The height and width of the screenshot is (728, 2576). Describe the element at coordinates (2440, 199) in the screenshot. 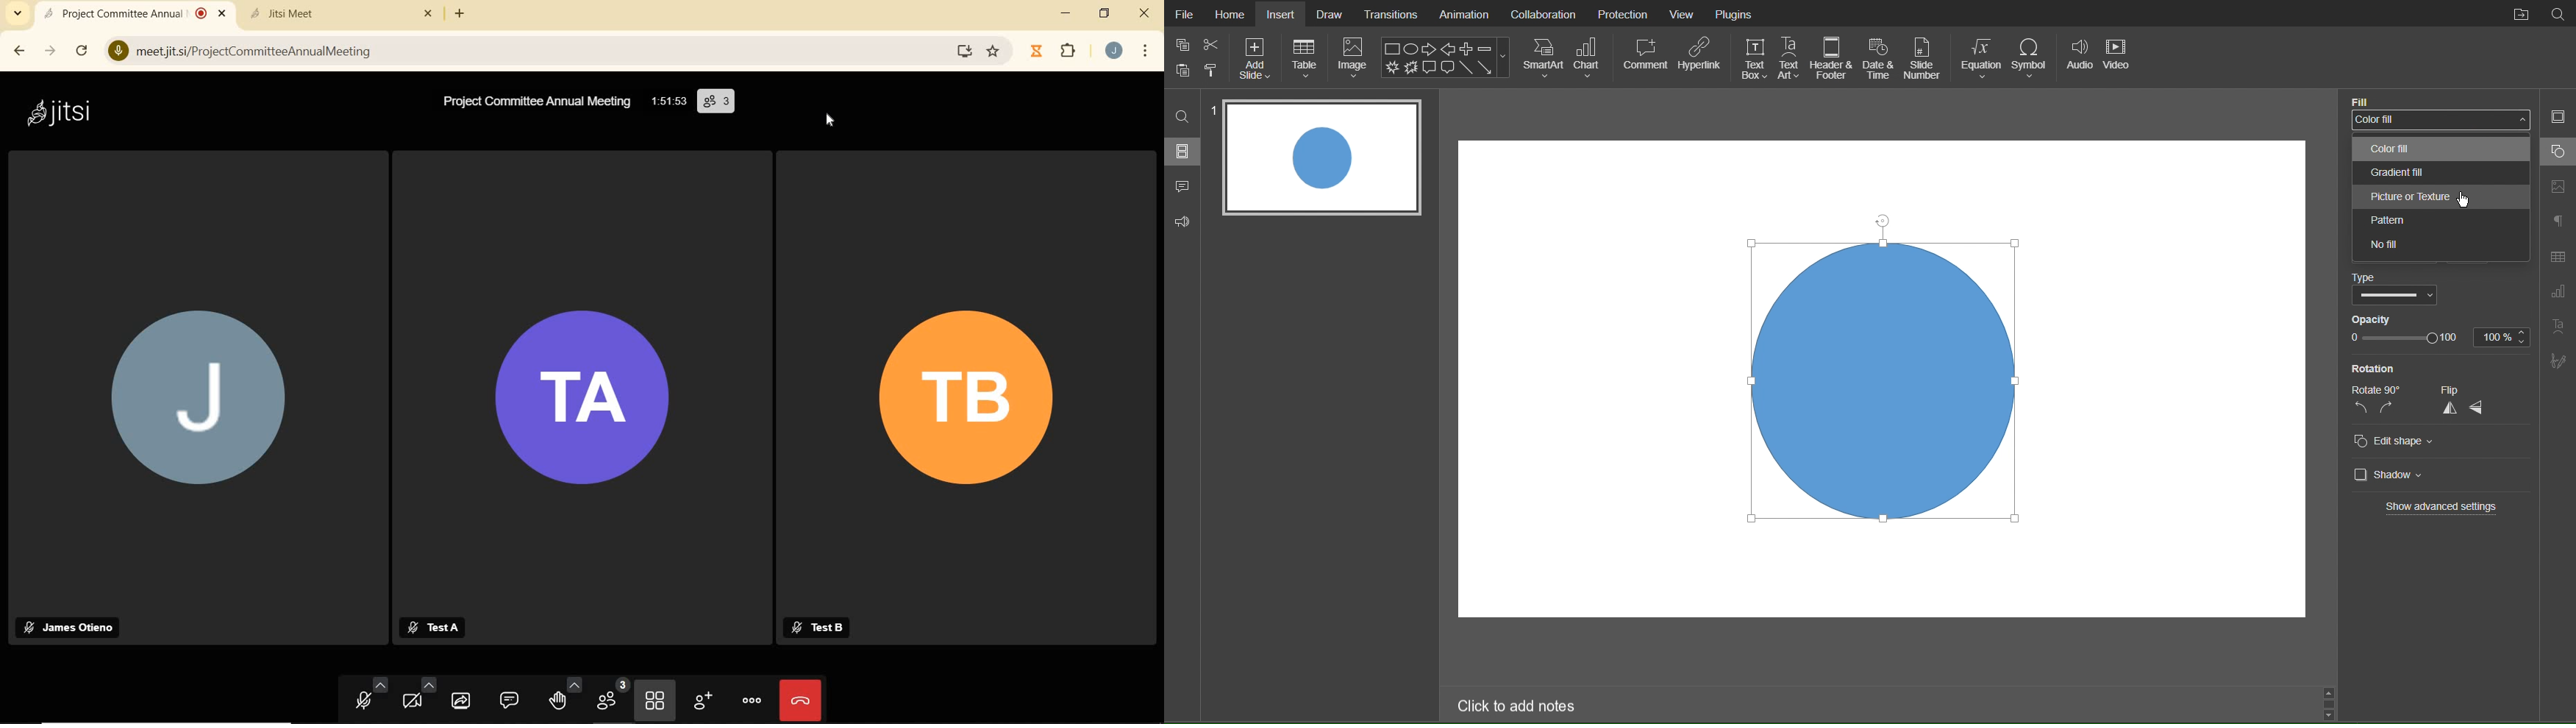

I see `Picture or Texture` at that location.